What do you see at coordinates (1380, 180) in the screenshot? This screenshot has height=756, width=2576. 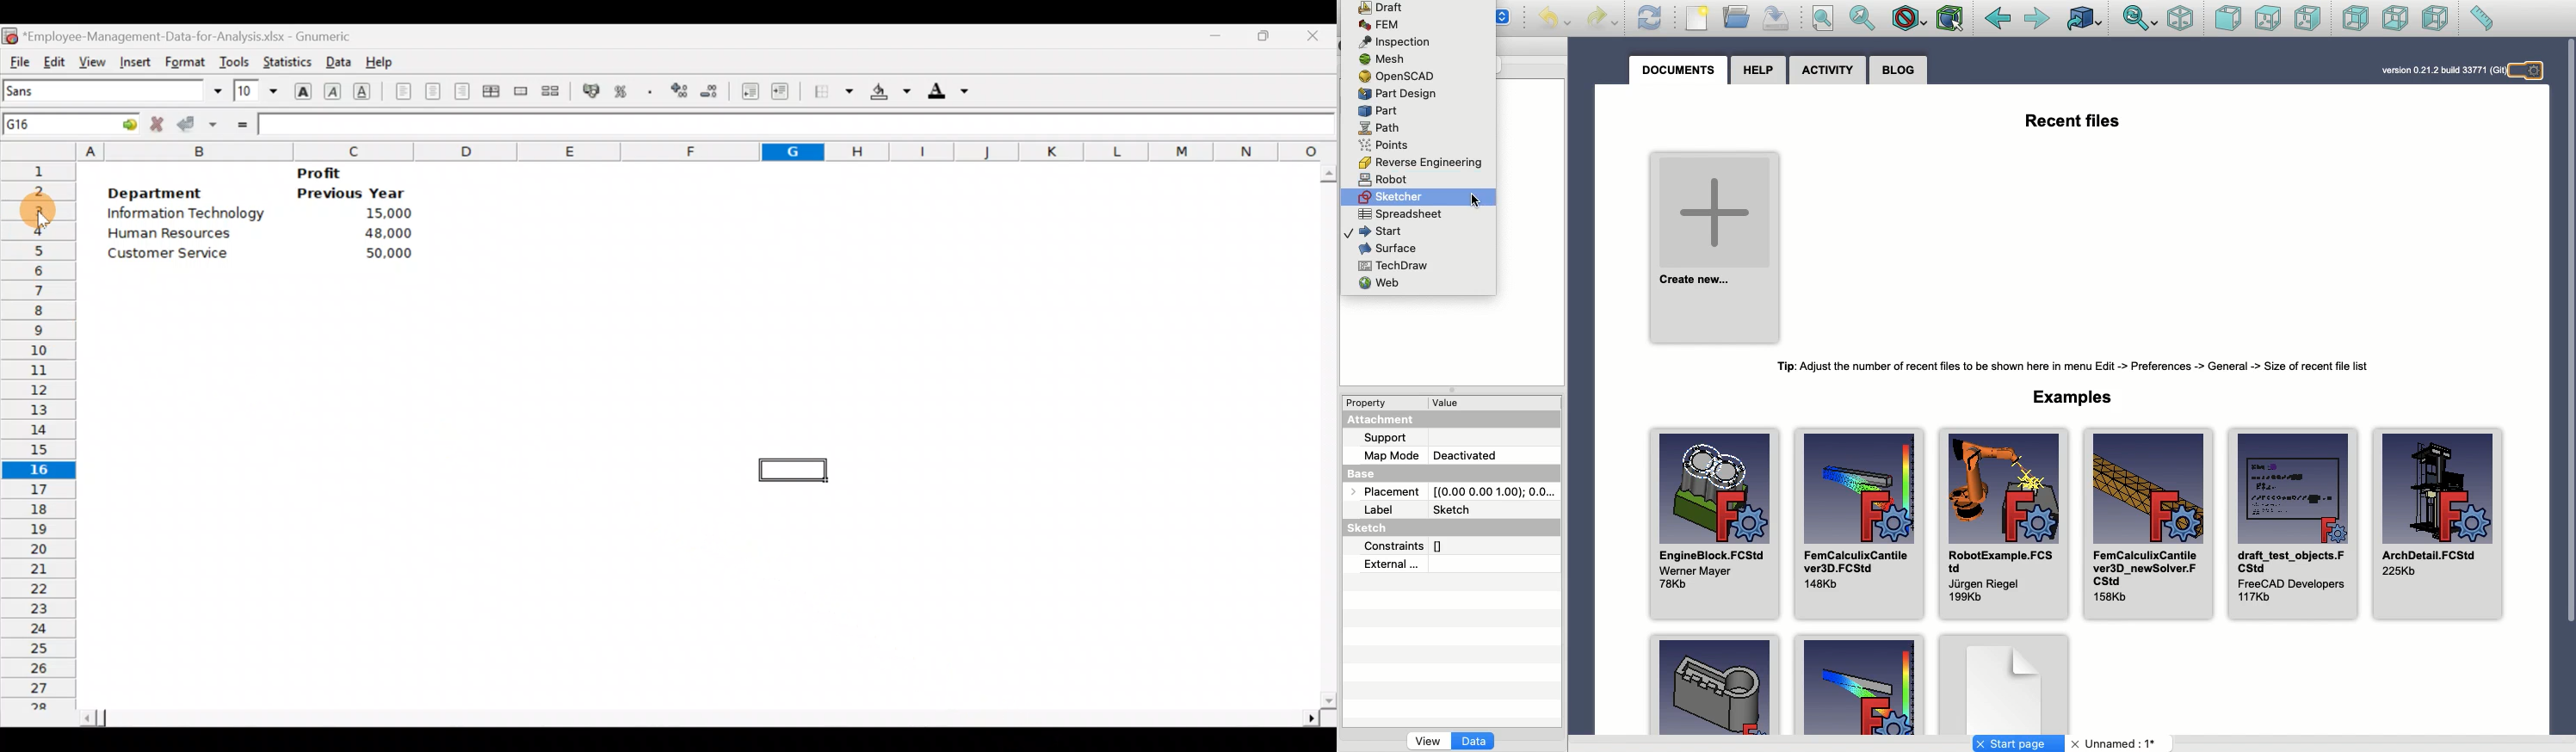 I see `Robot` at bounding box center [1380, 180].